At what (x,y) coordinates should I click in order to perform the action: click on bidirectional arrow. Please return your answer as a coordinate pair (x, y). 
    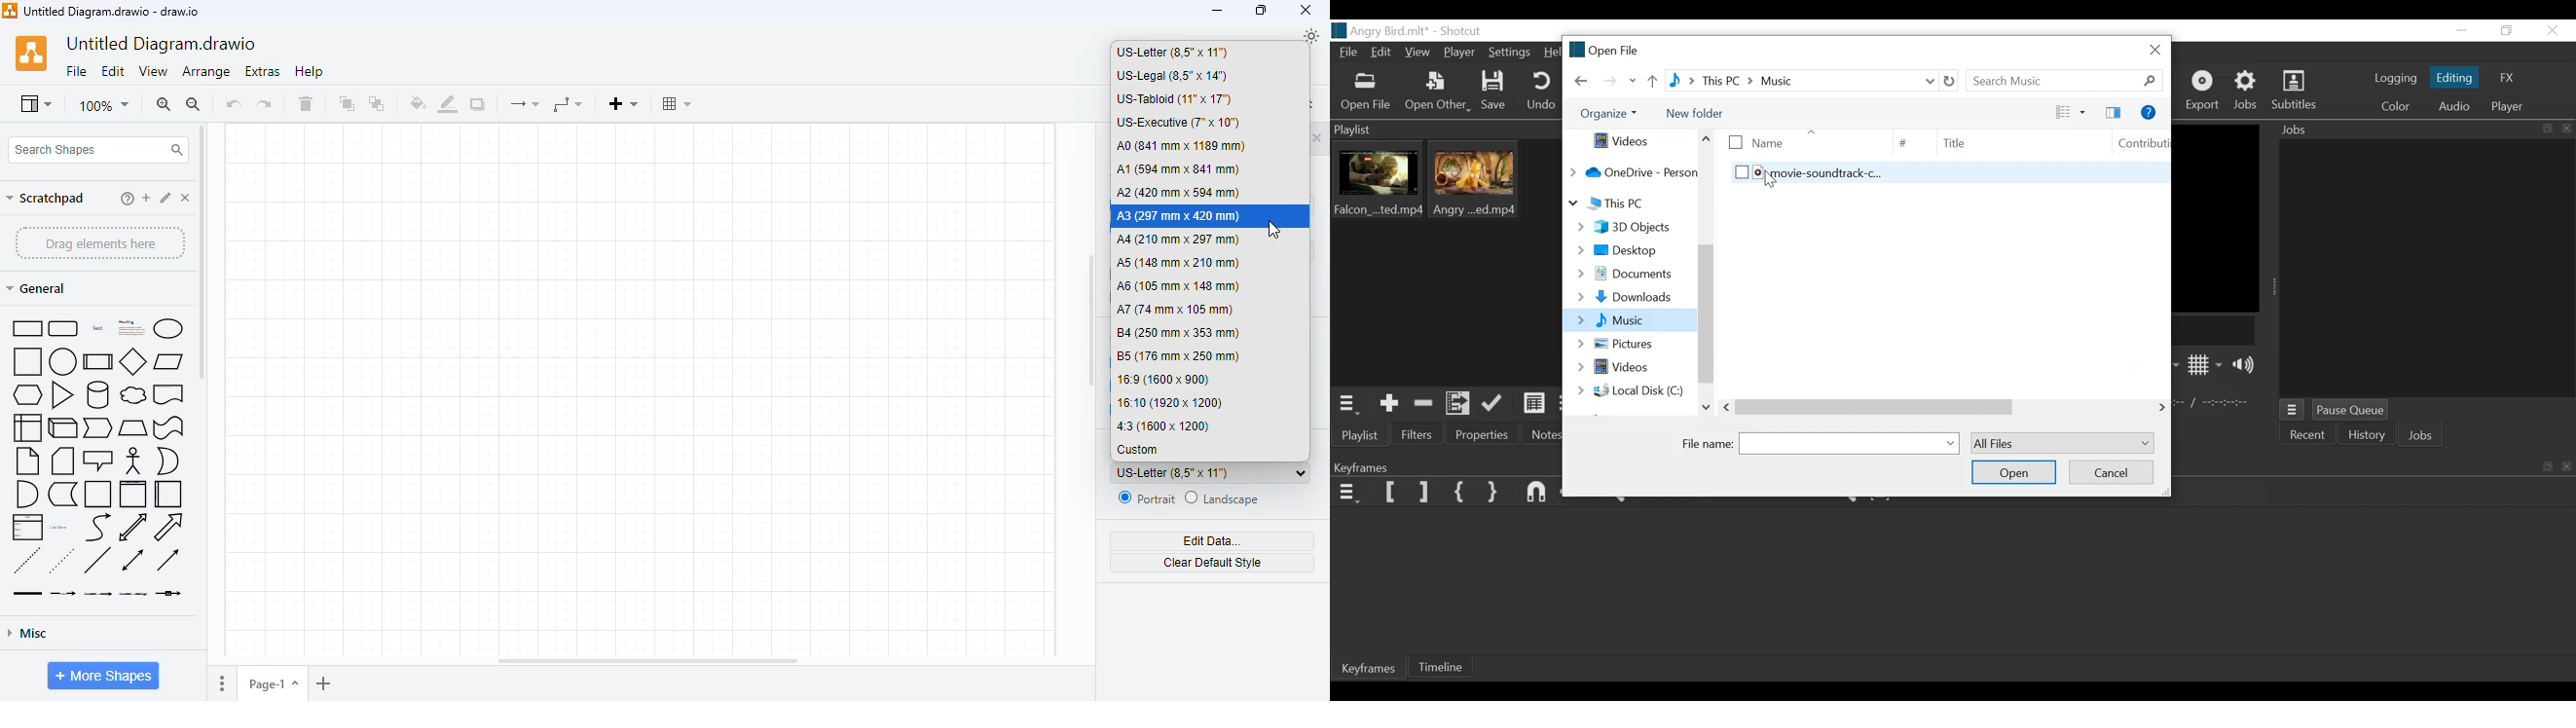
    Looking at the image, I should click on (133, 527).